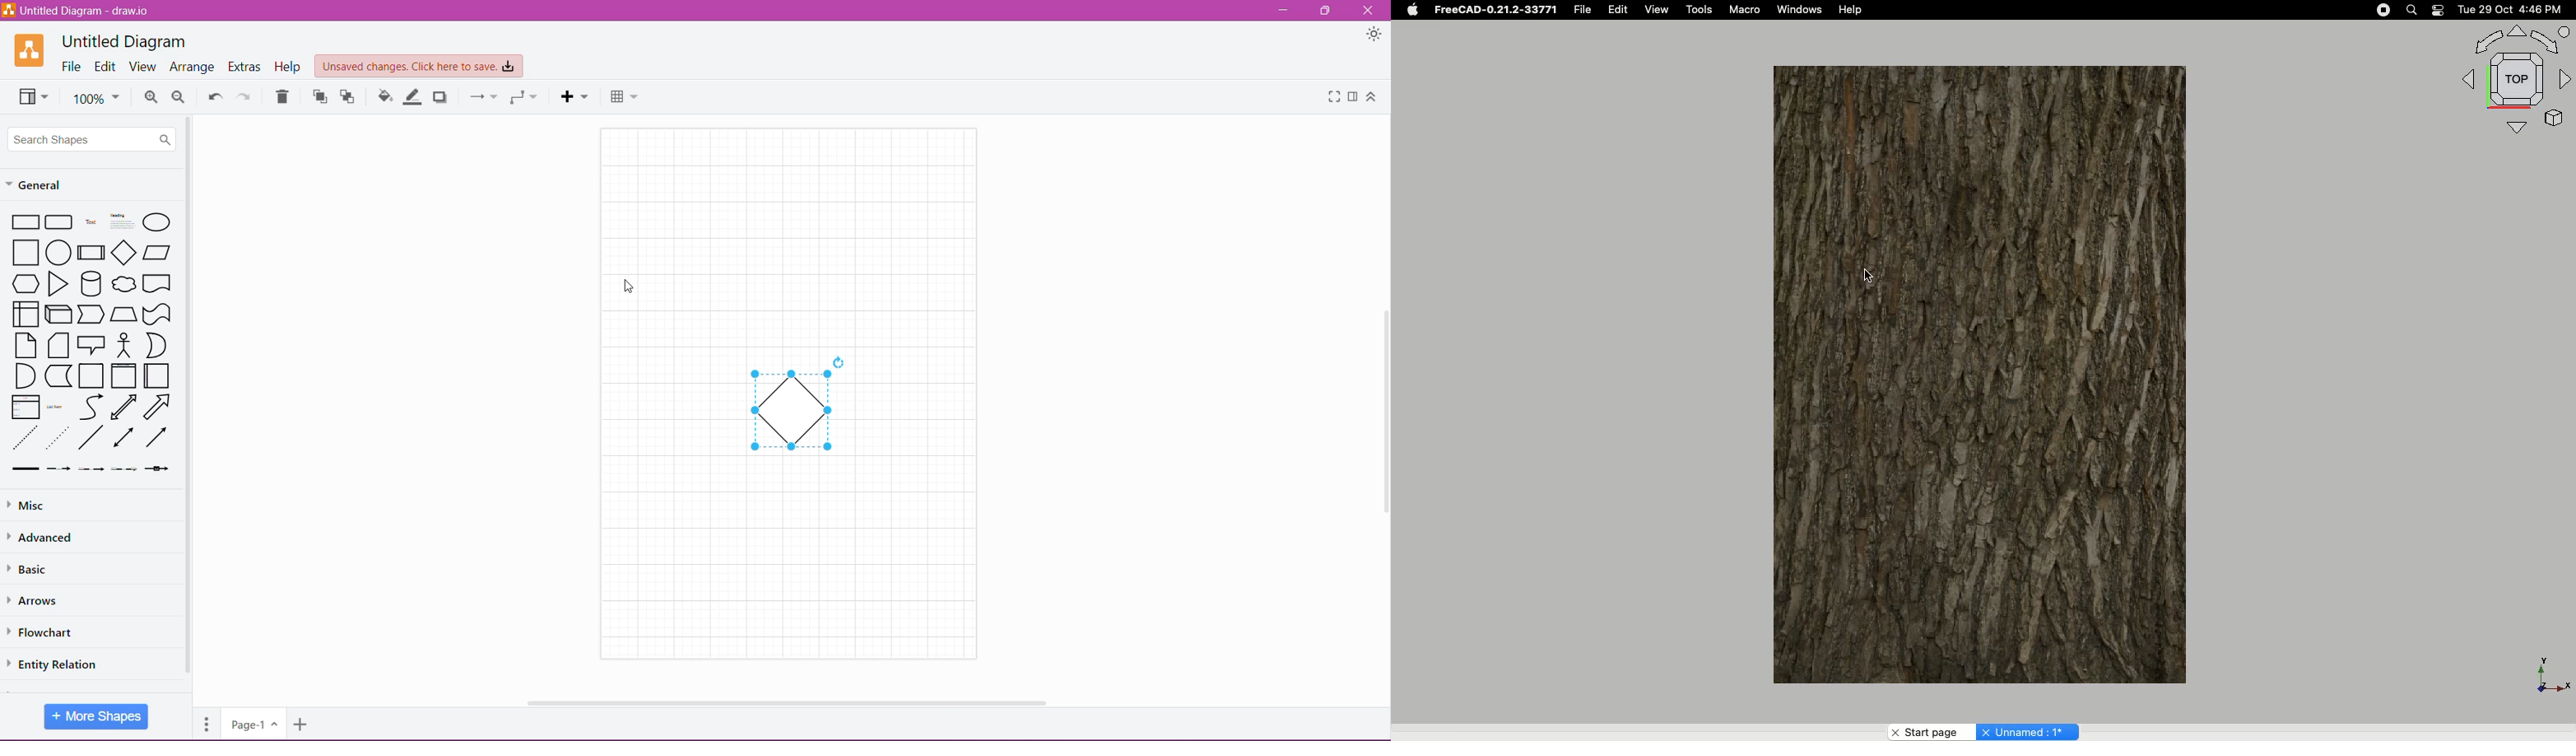 Image resolution: width=2576 pixels, height=756 pixels. I want to click on Appearance, so click(1375, 35).